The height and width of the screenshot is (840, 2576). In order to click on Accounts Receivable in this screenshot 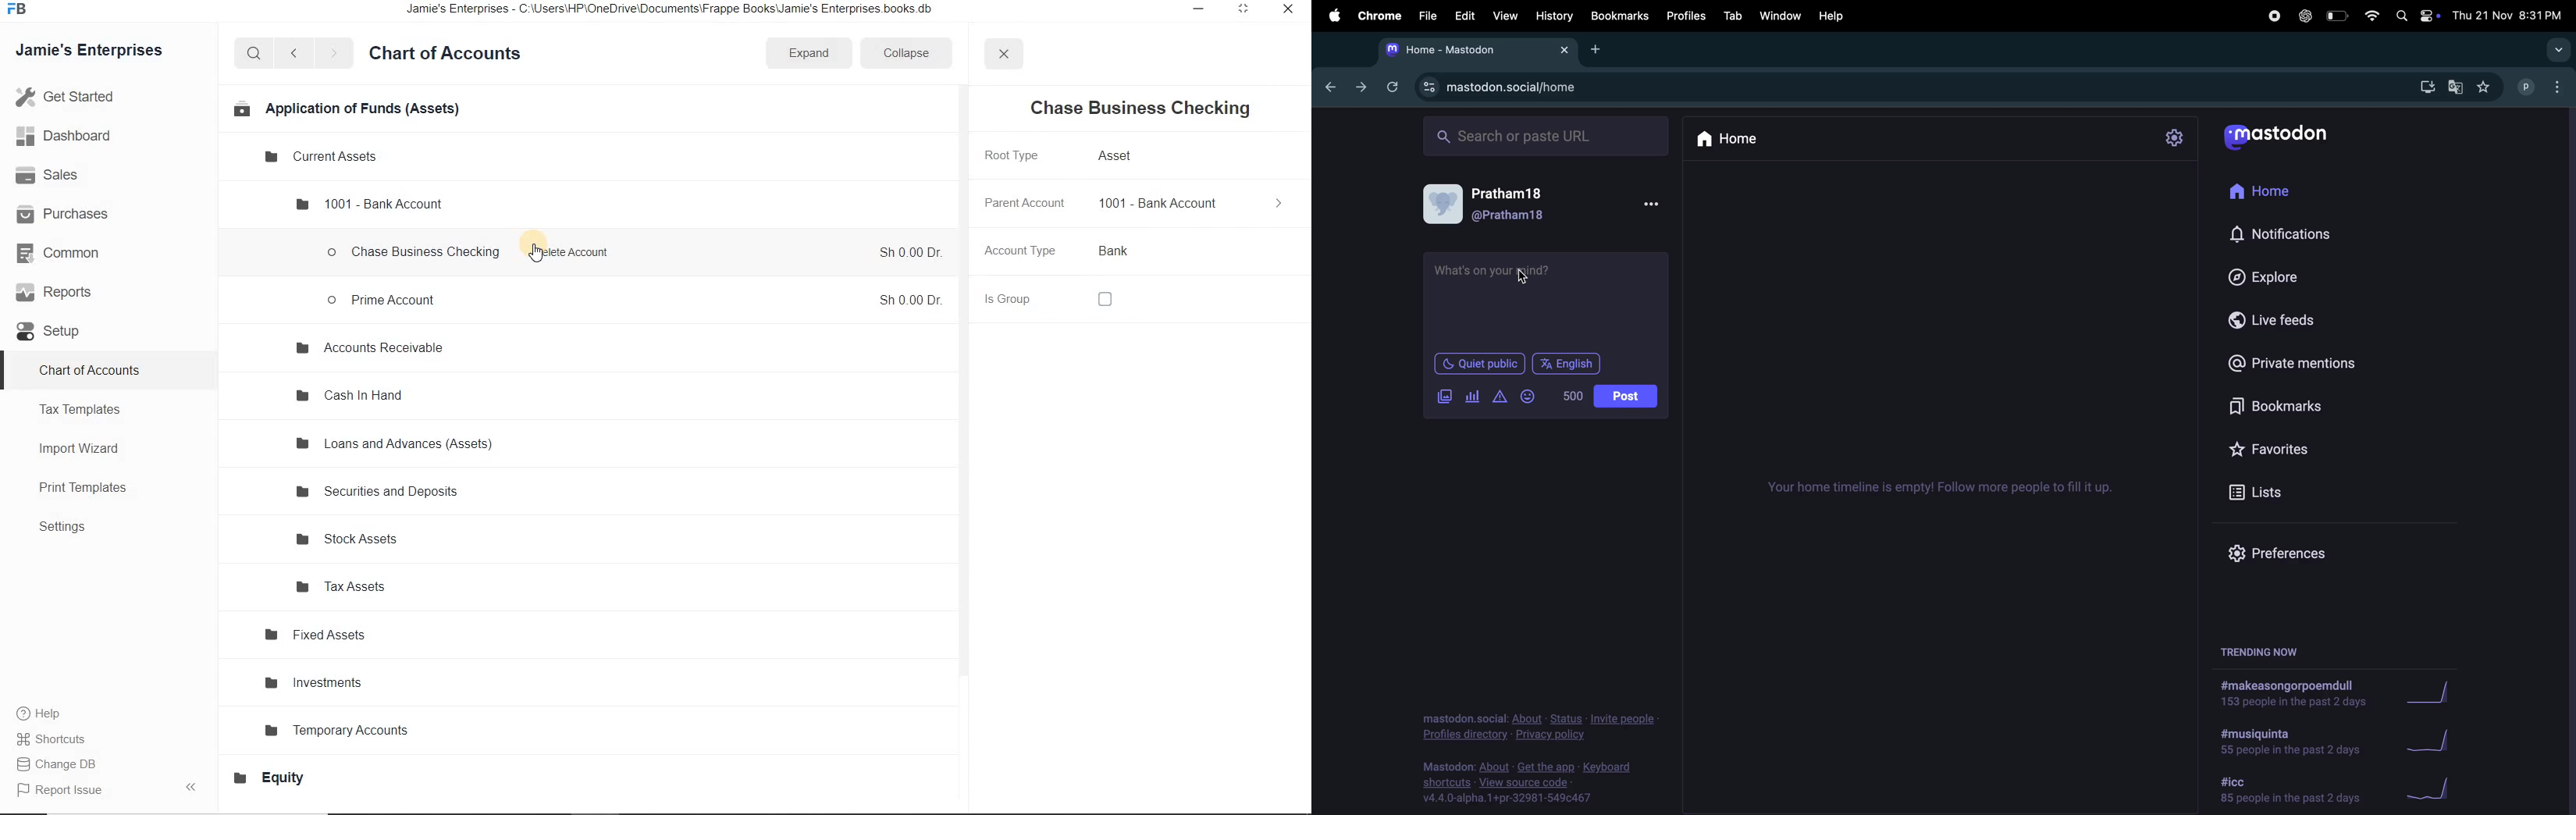, I will do `click(368, 349)`.